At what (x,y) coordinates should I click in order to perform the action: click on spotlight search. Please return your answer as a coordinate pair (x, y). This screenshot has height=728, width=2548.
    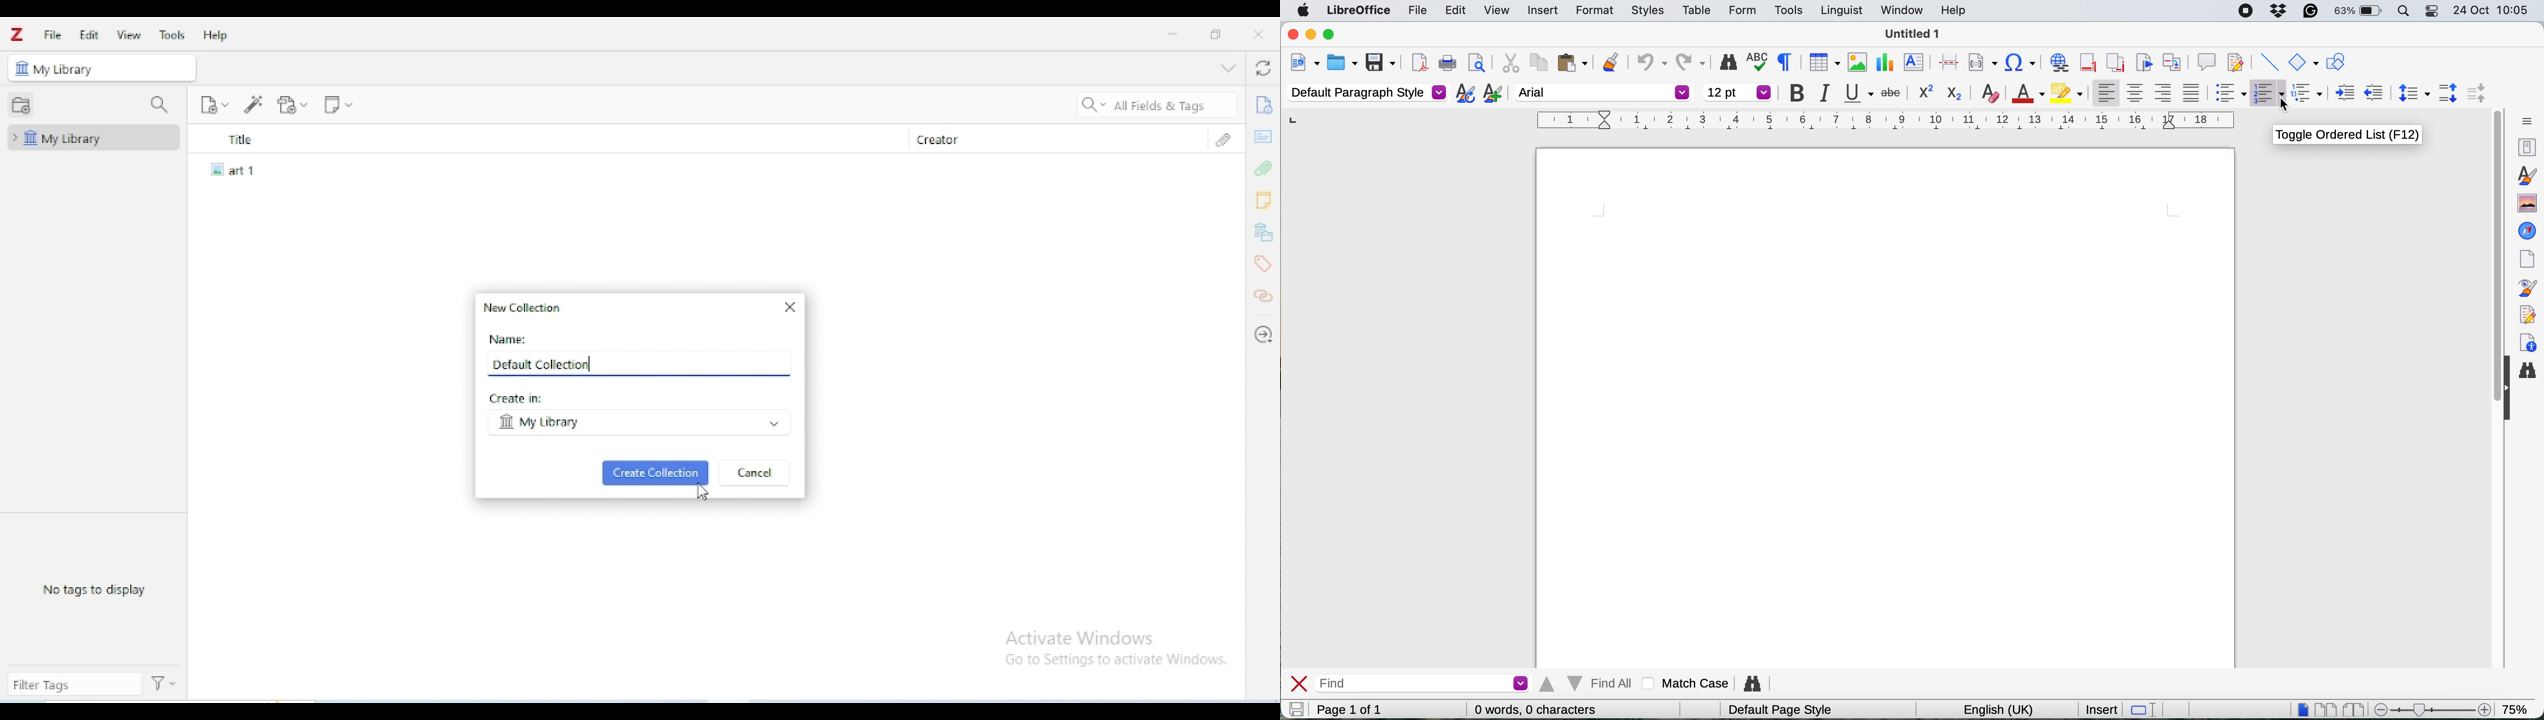
    Looking at the image, I should click on (2403, 11).